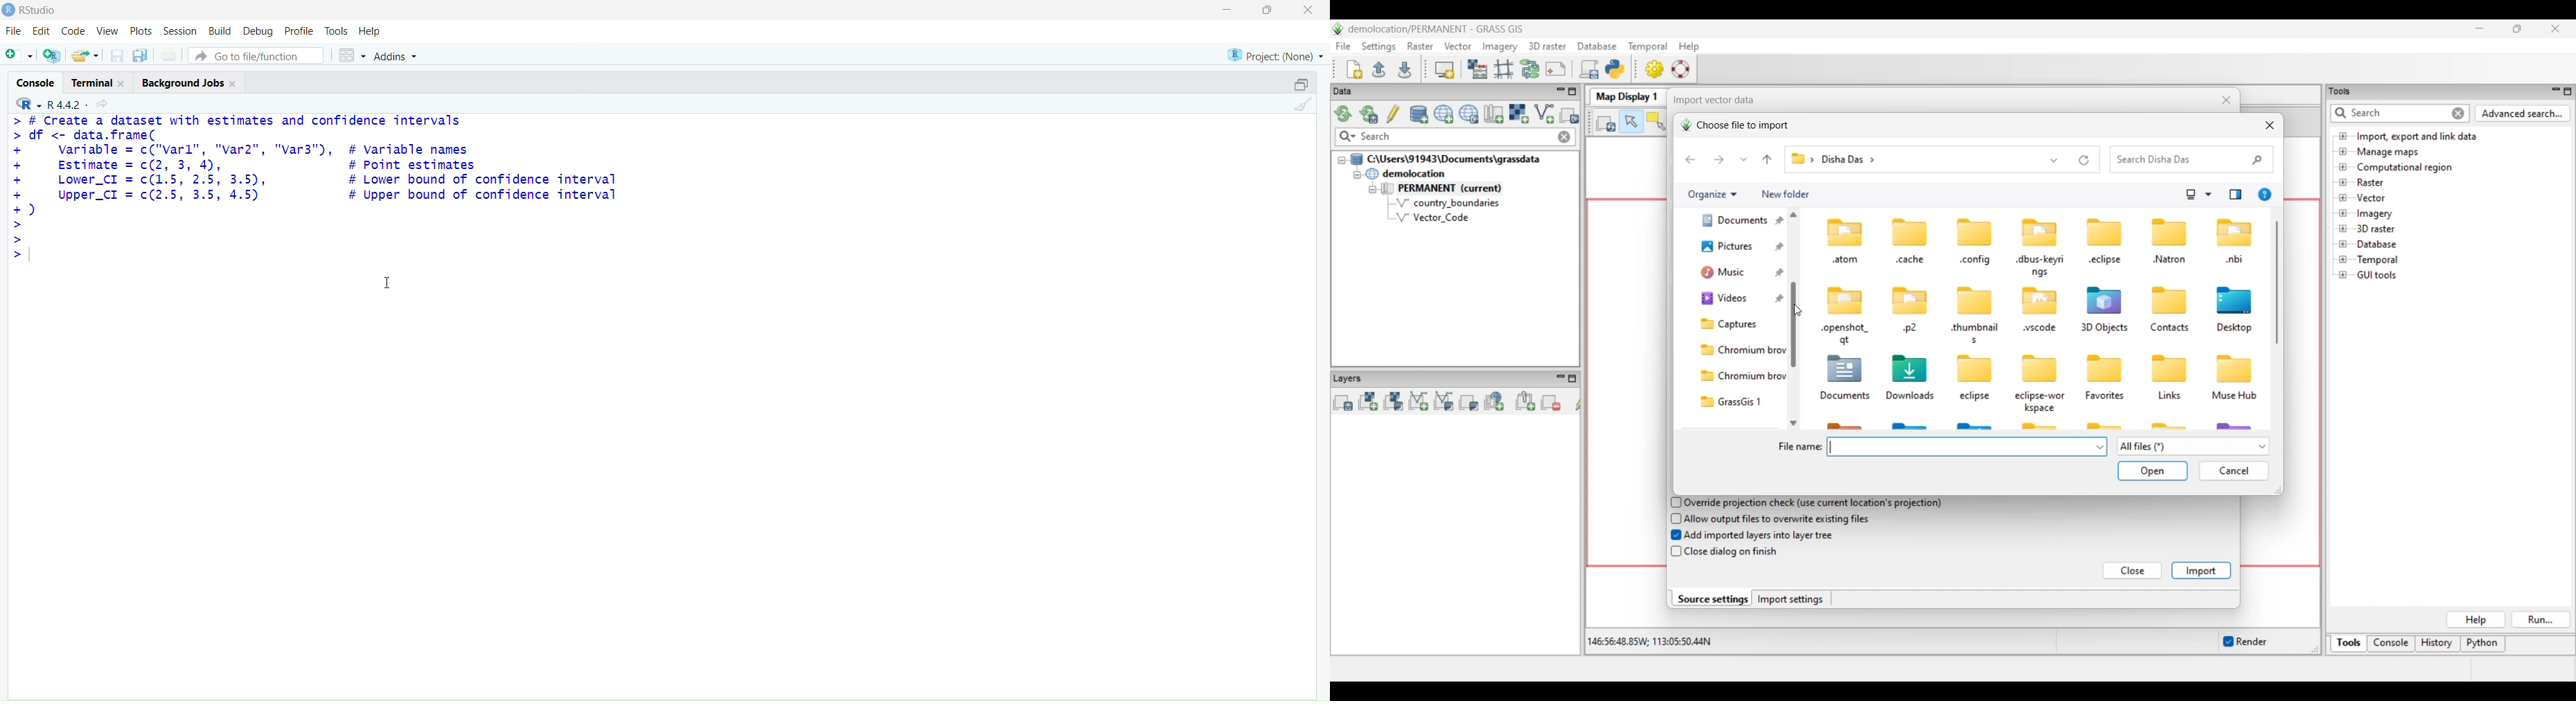 This screenshot has width=2576, height=728. What do you see at coordinates (256, 30) in the screenshot?
I see `Debug` at bounding box center [256, 30].